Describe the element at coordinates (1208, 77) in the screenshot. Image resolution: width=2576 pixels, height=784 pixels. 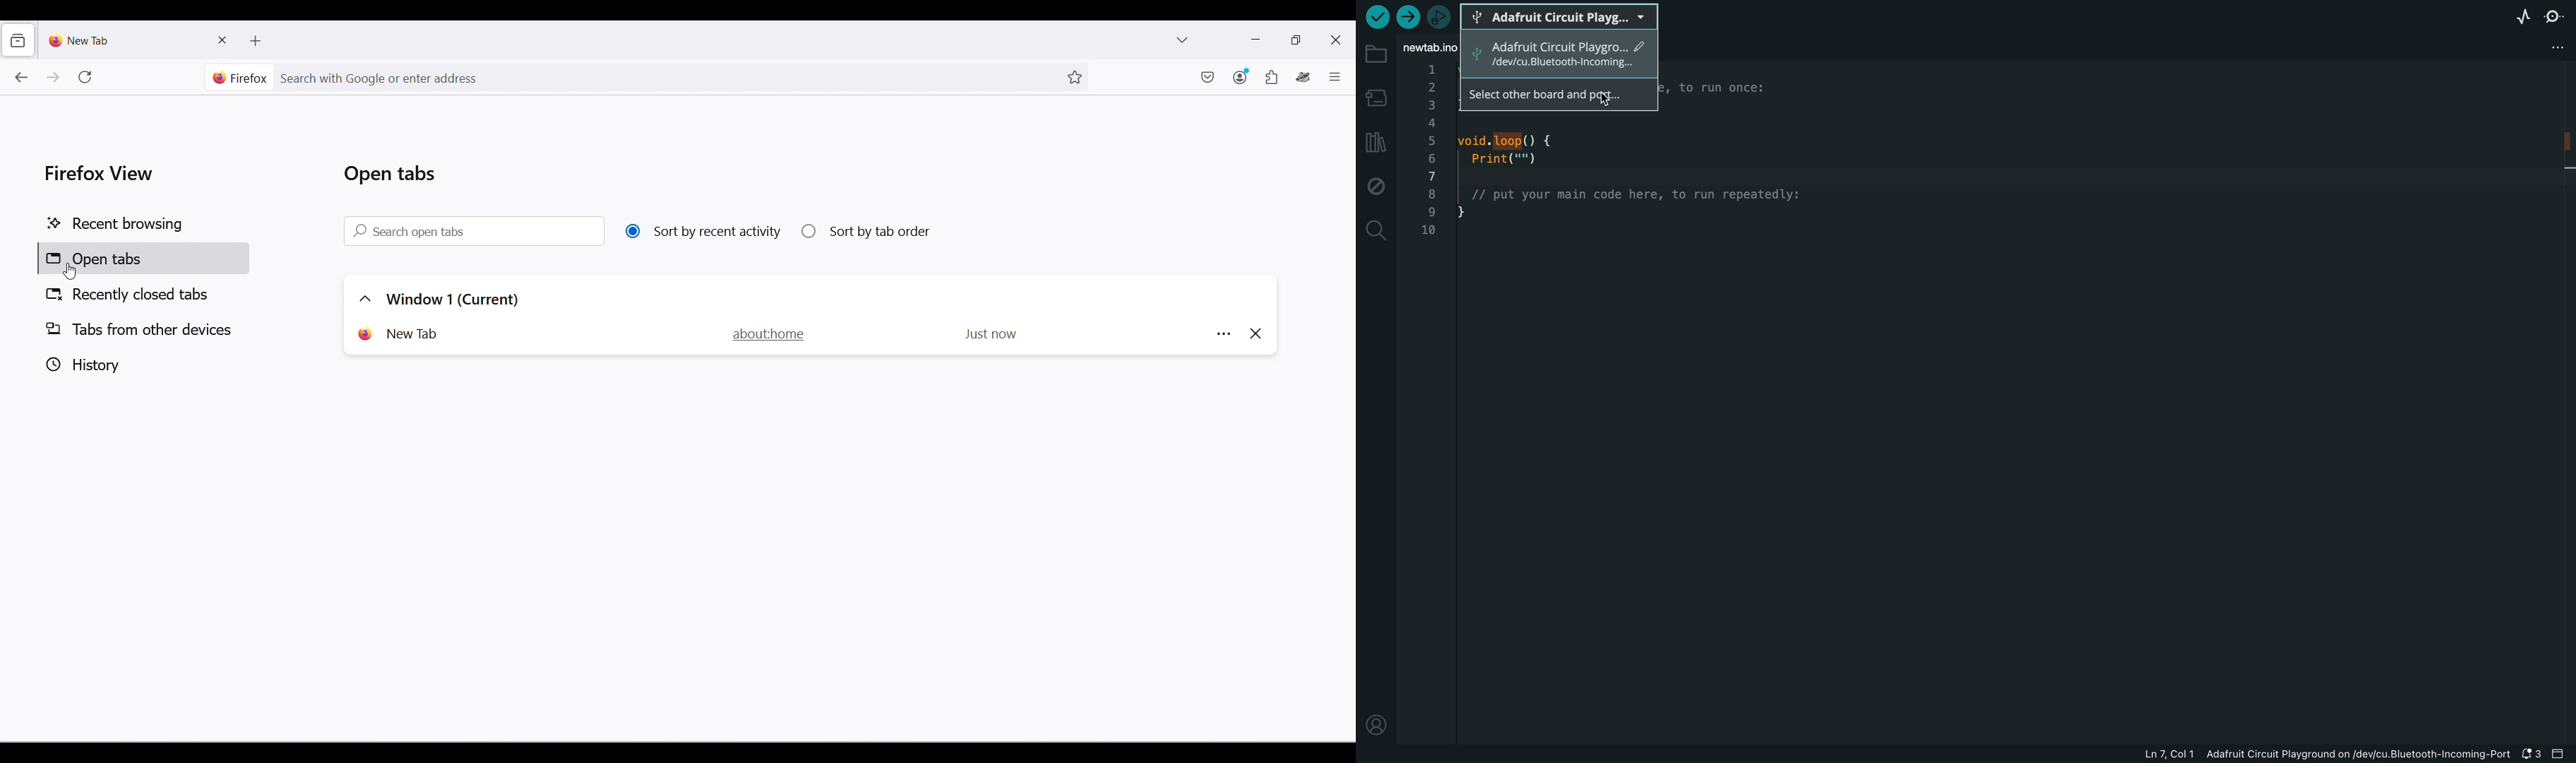
I see `Save to pocket` at that location.